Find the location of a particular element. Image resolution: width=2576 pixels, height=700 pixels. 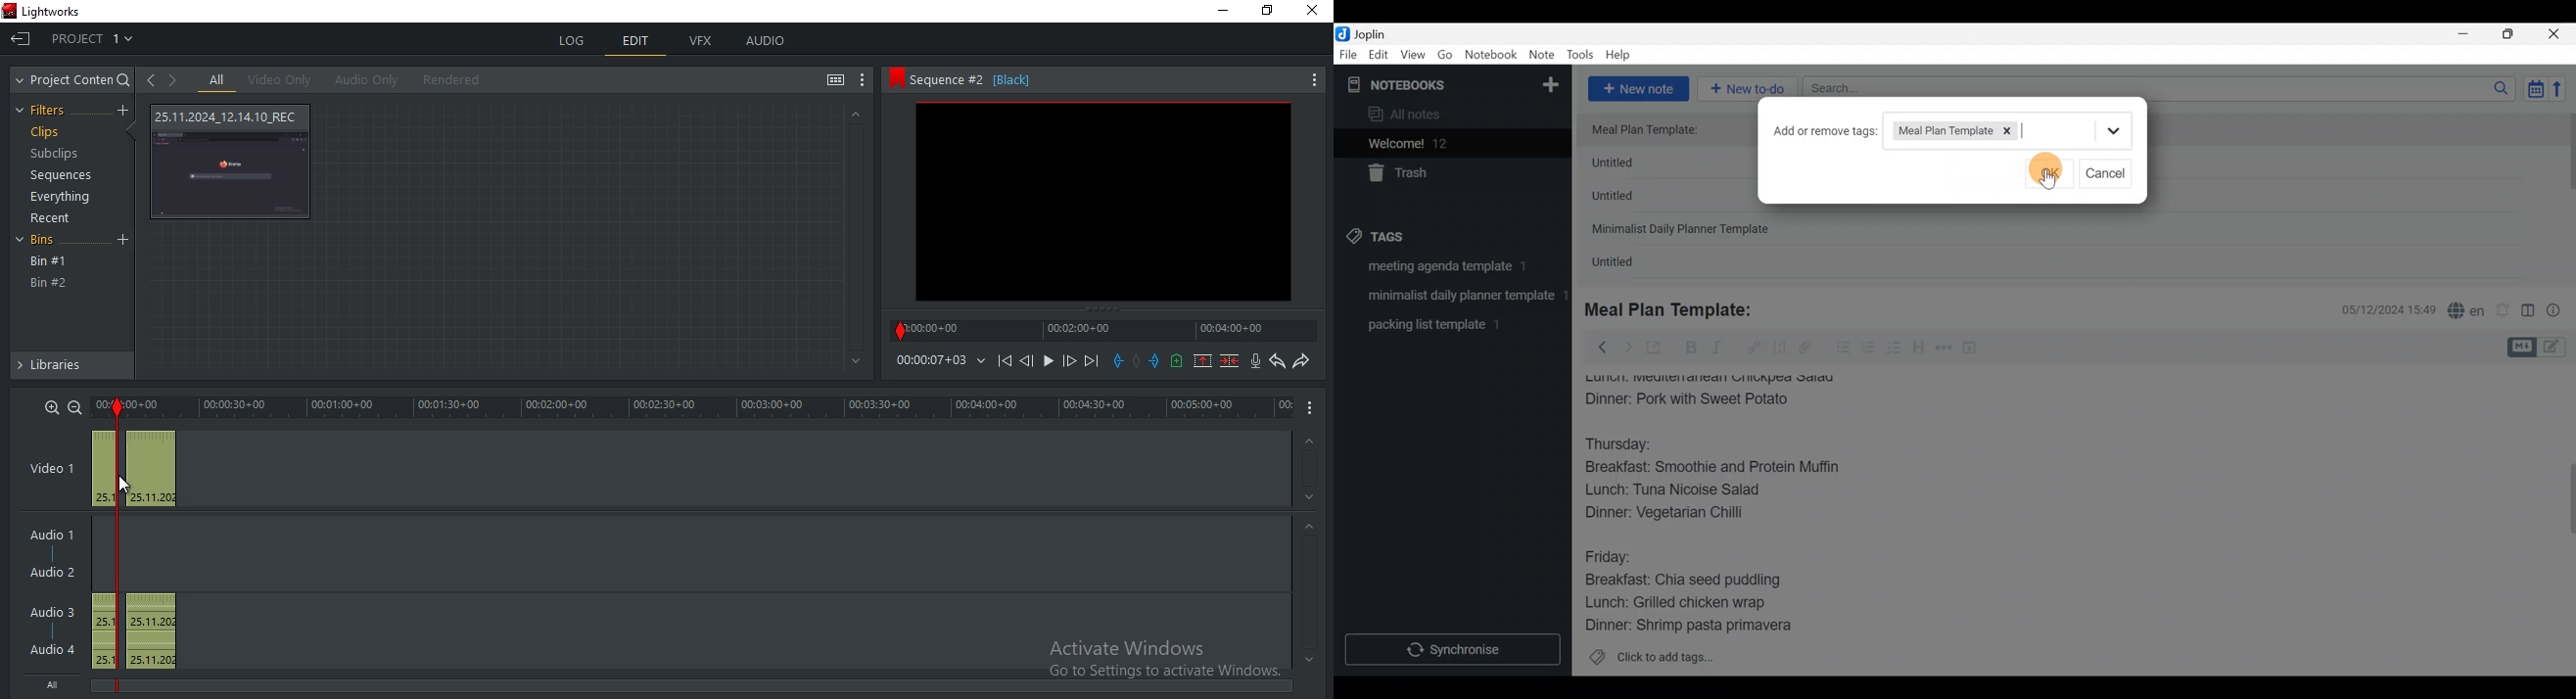

New to-do is located at coordinates (1750, 87).